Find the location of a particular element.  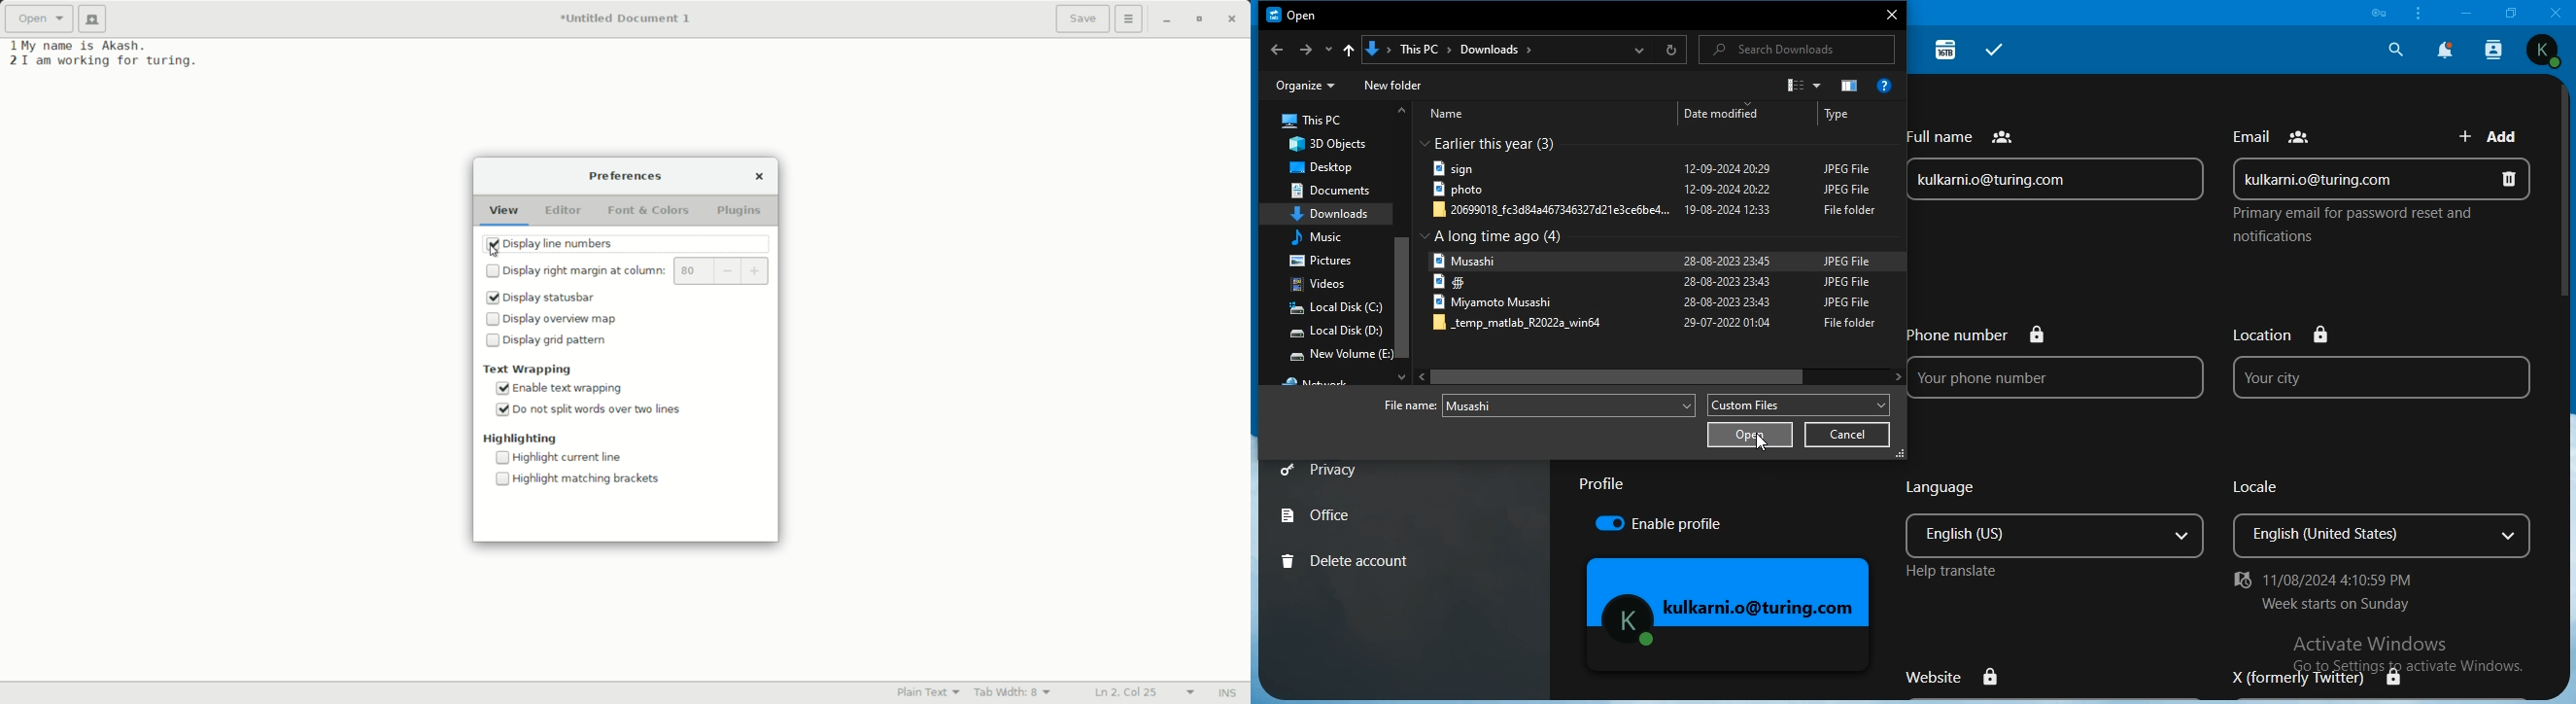

file is located at coordinates (1569, 405).